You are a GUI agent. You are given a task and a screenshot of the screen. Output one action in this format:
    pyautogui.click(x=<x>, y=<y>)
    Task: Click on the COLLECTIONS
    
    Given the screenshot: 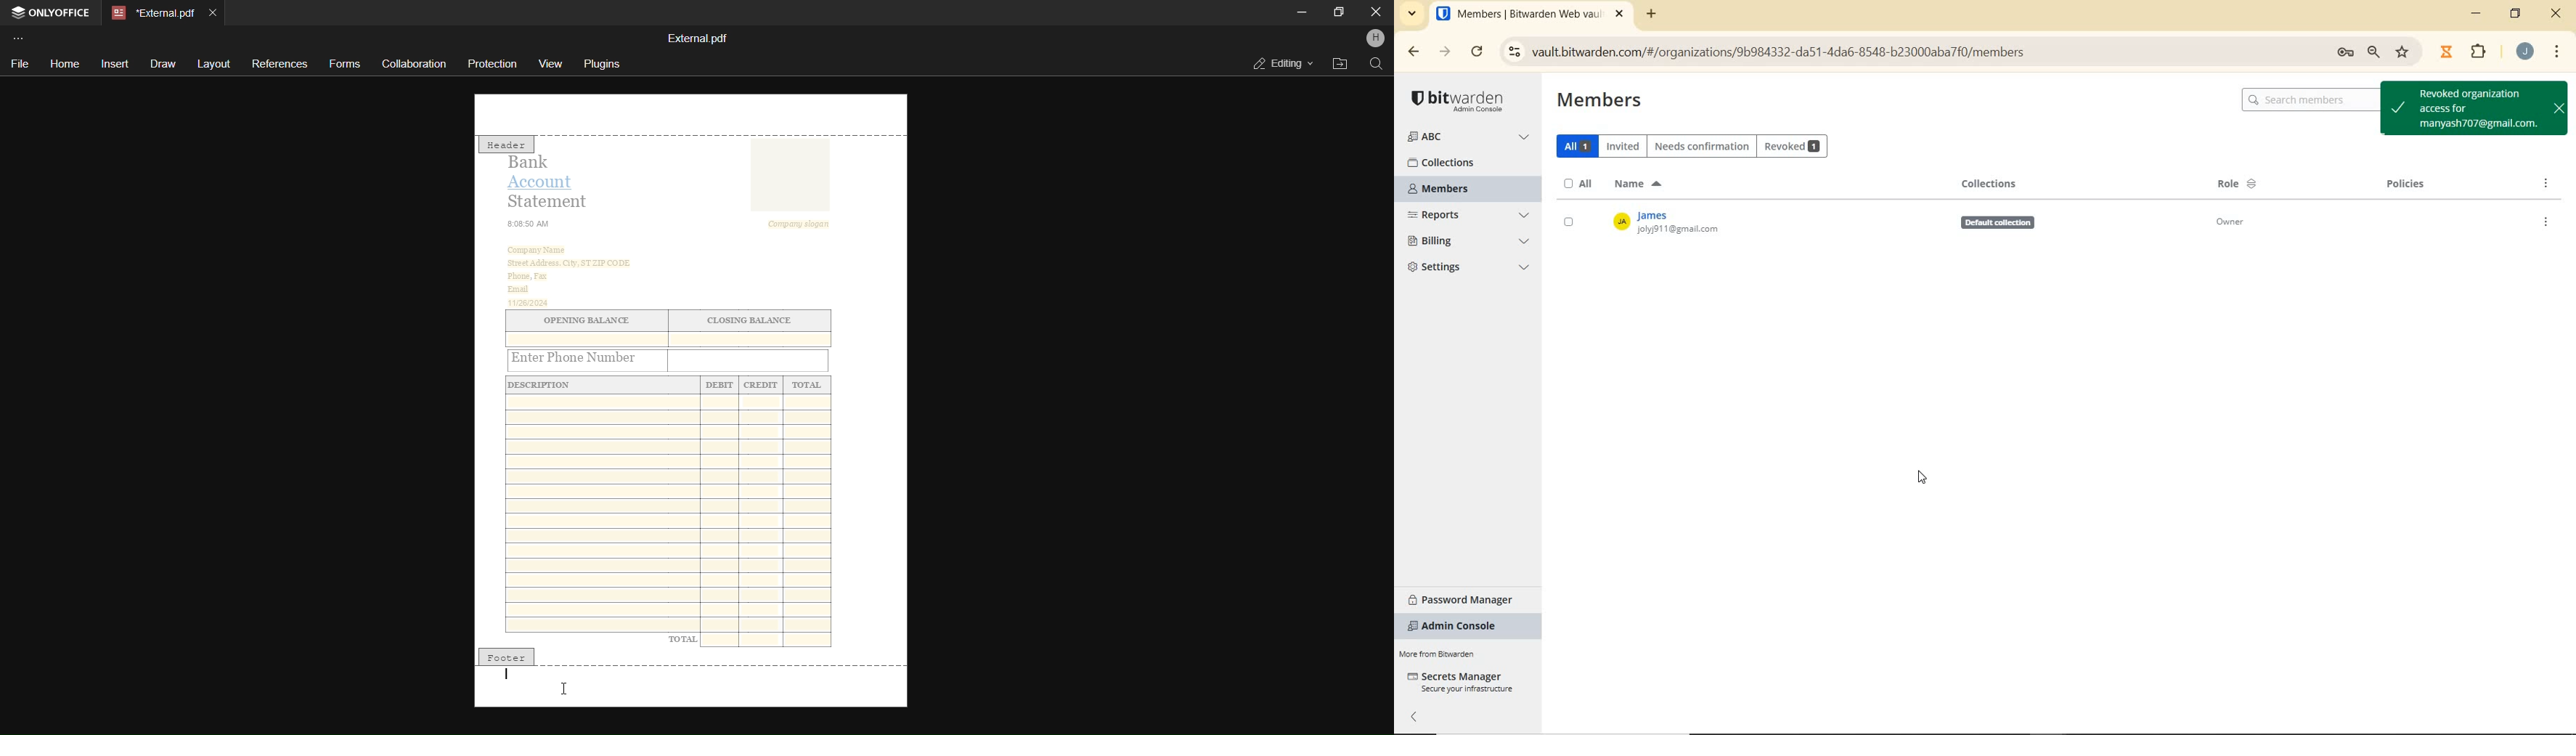 What is the action you would take?
    pyautogui.click(x=1455, y=163)
    